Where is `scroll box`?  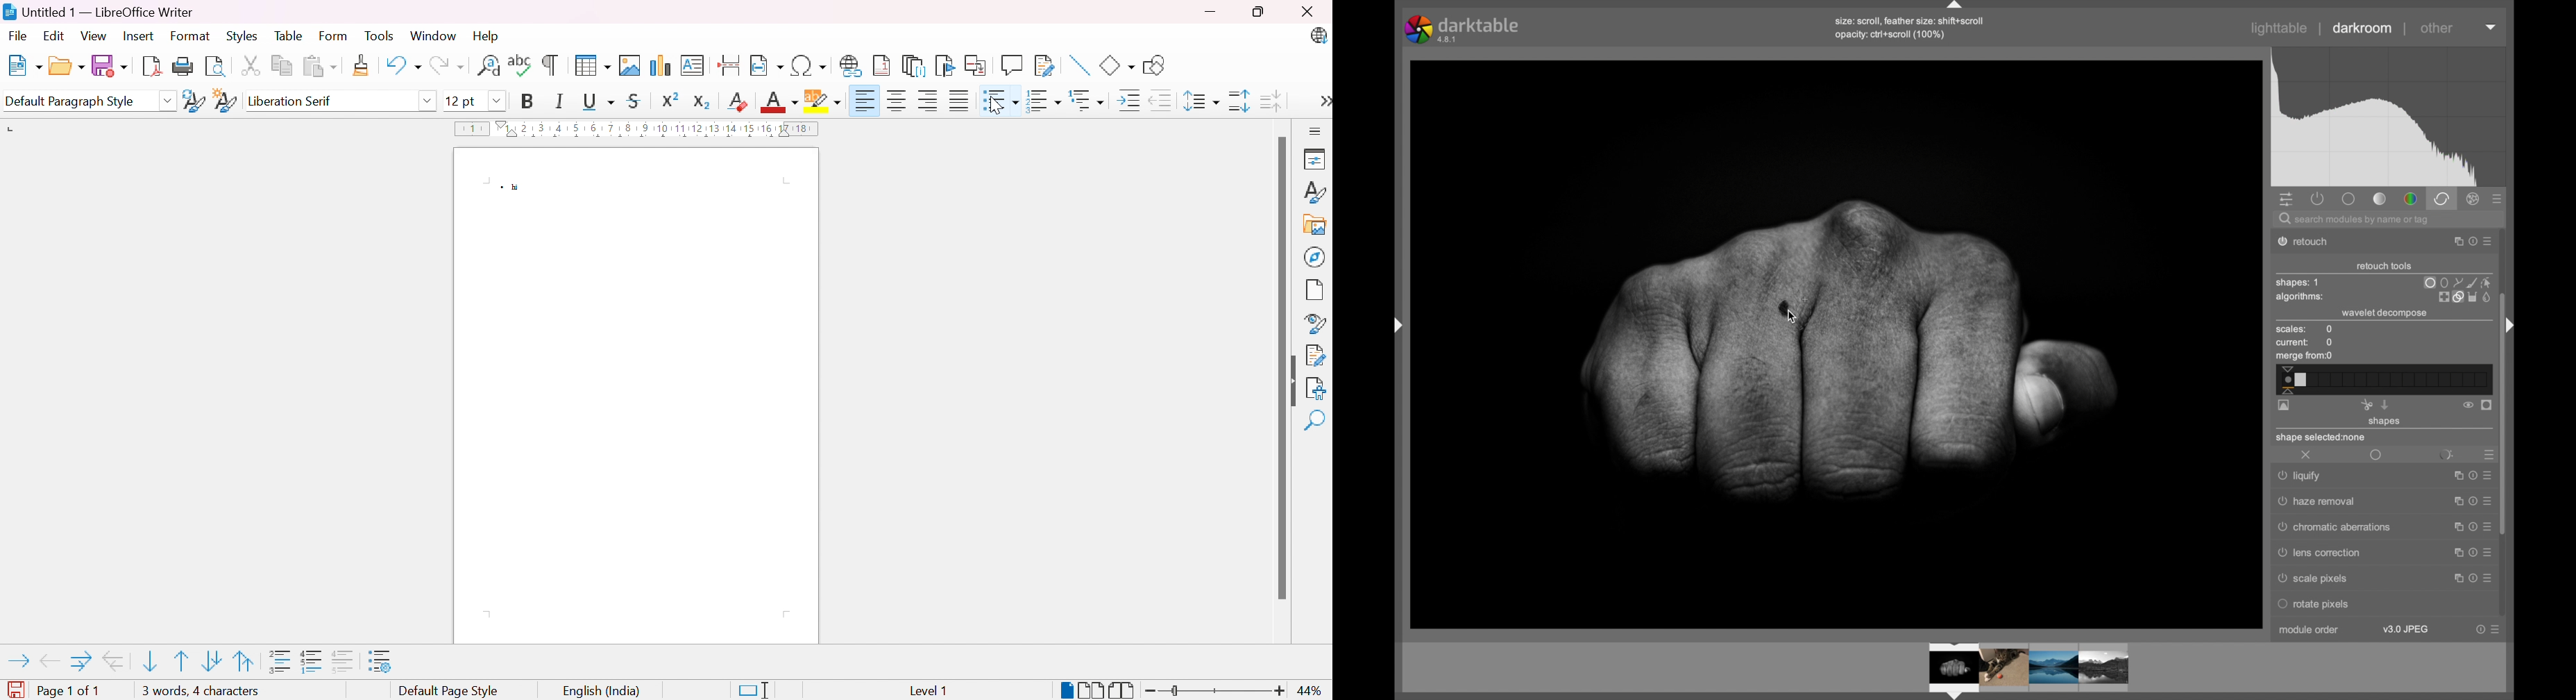
scroll box is located at coordinates (2503, 413).